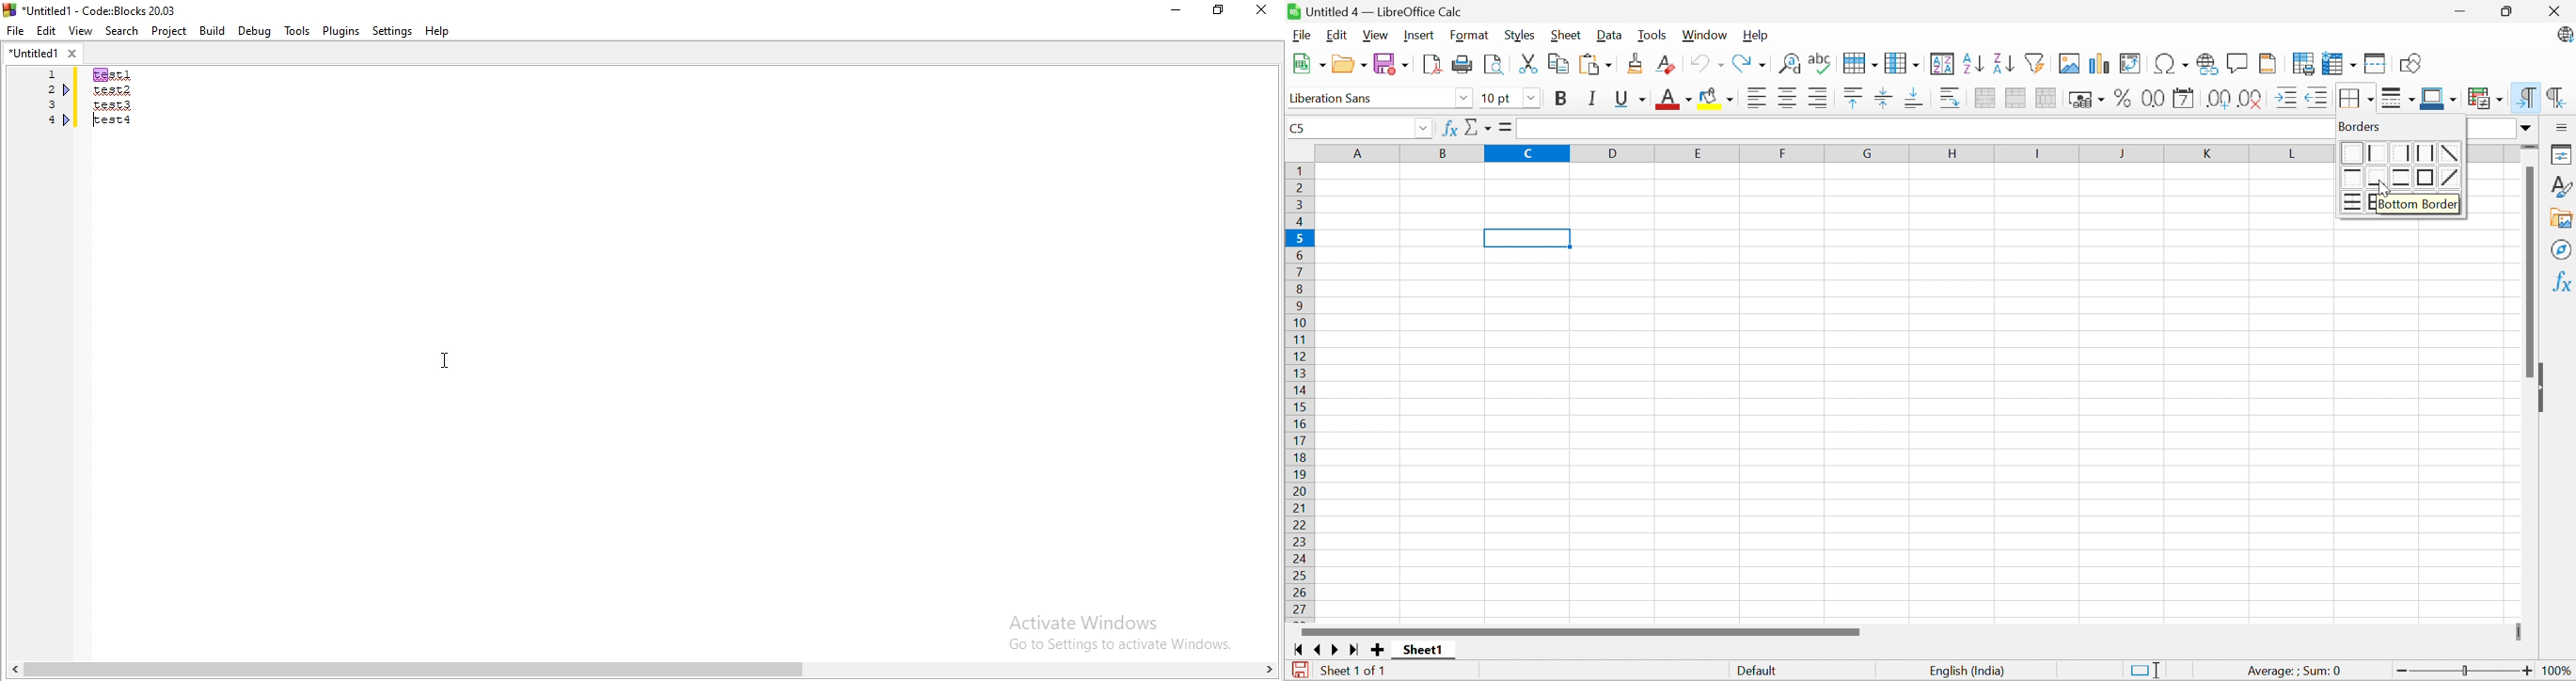 This screenshot has height=700, width=2576. What do you see at coordinates (2563, 153) in the screenshot?
I see `Properties` at bounding box center [2563, 153].